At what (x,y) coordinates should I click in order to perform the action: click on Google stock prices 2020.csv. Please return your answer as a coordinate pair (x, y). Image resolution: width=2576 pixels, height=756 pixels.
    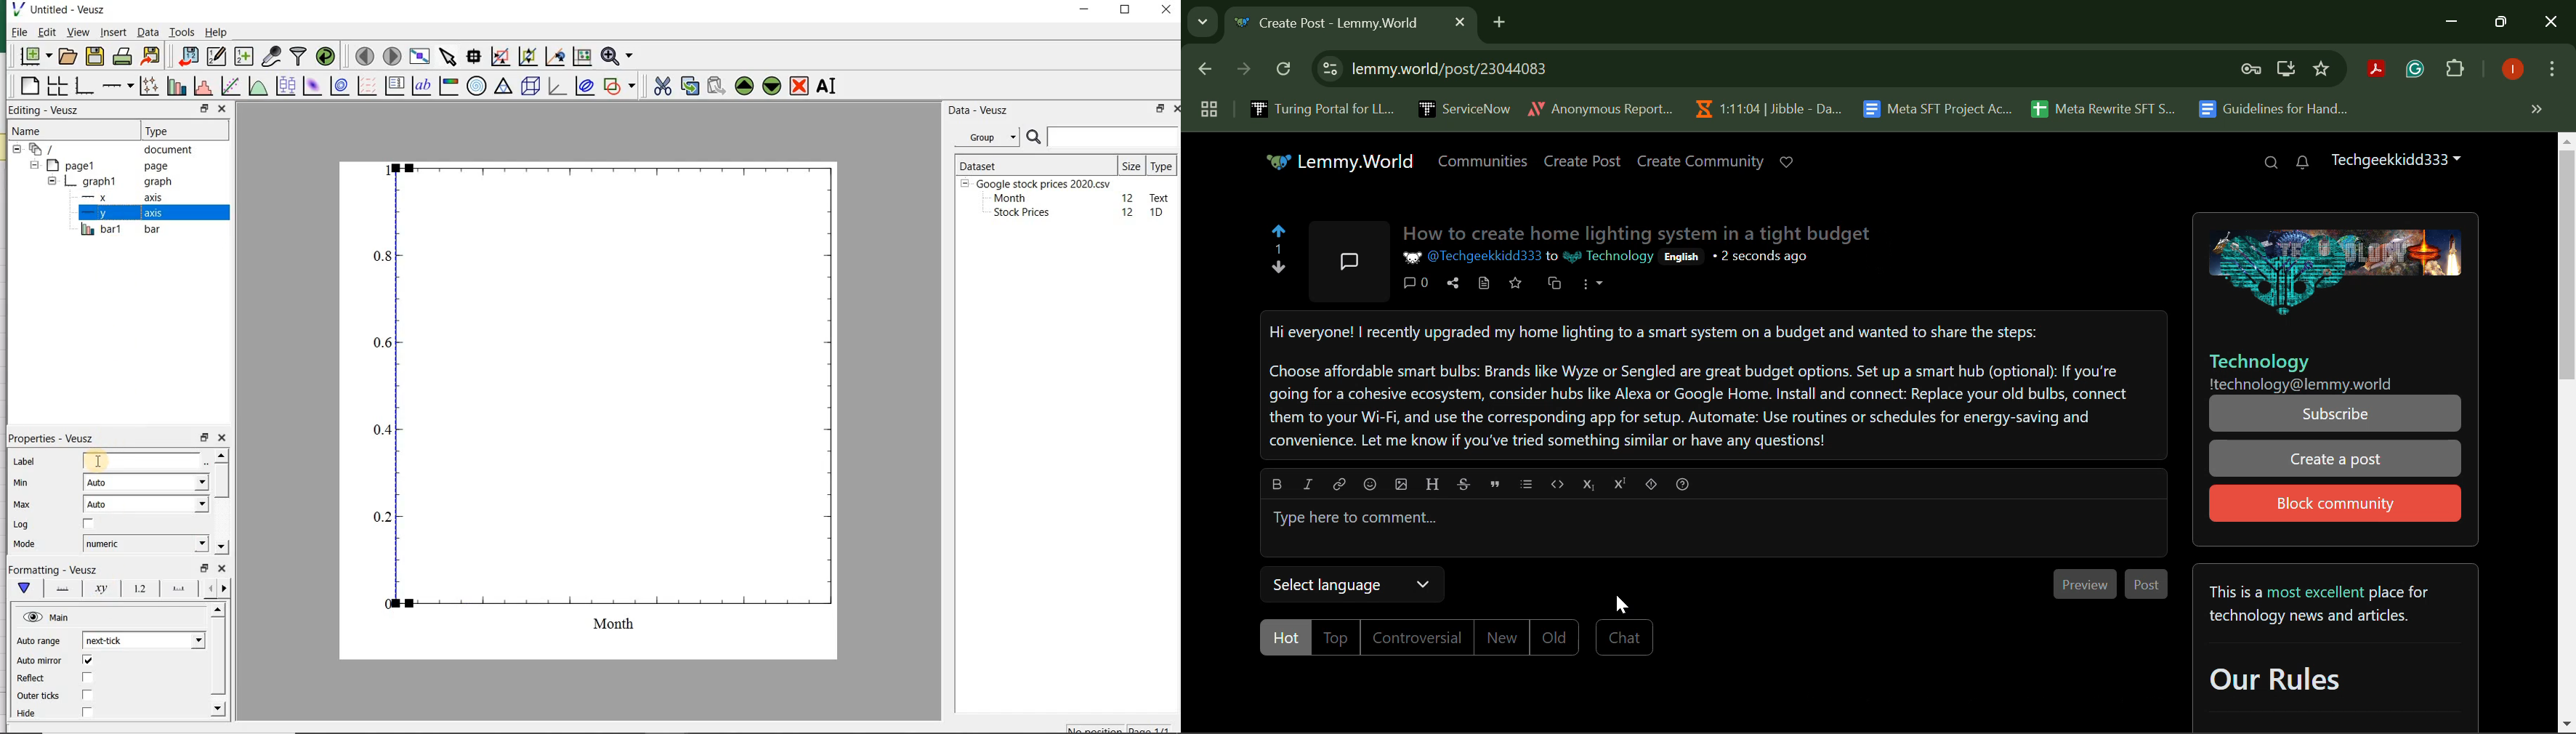
    Looking at the image, I should click on (1038, 183).